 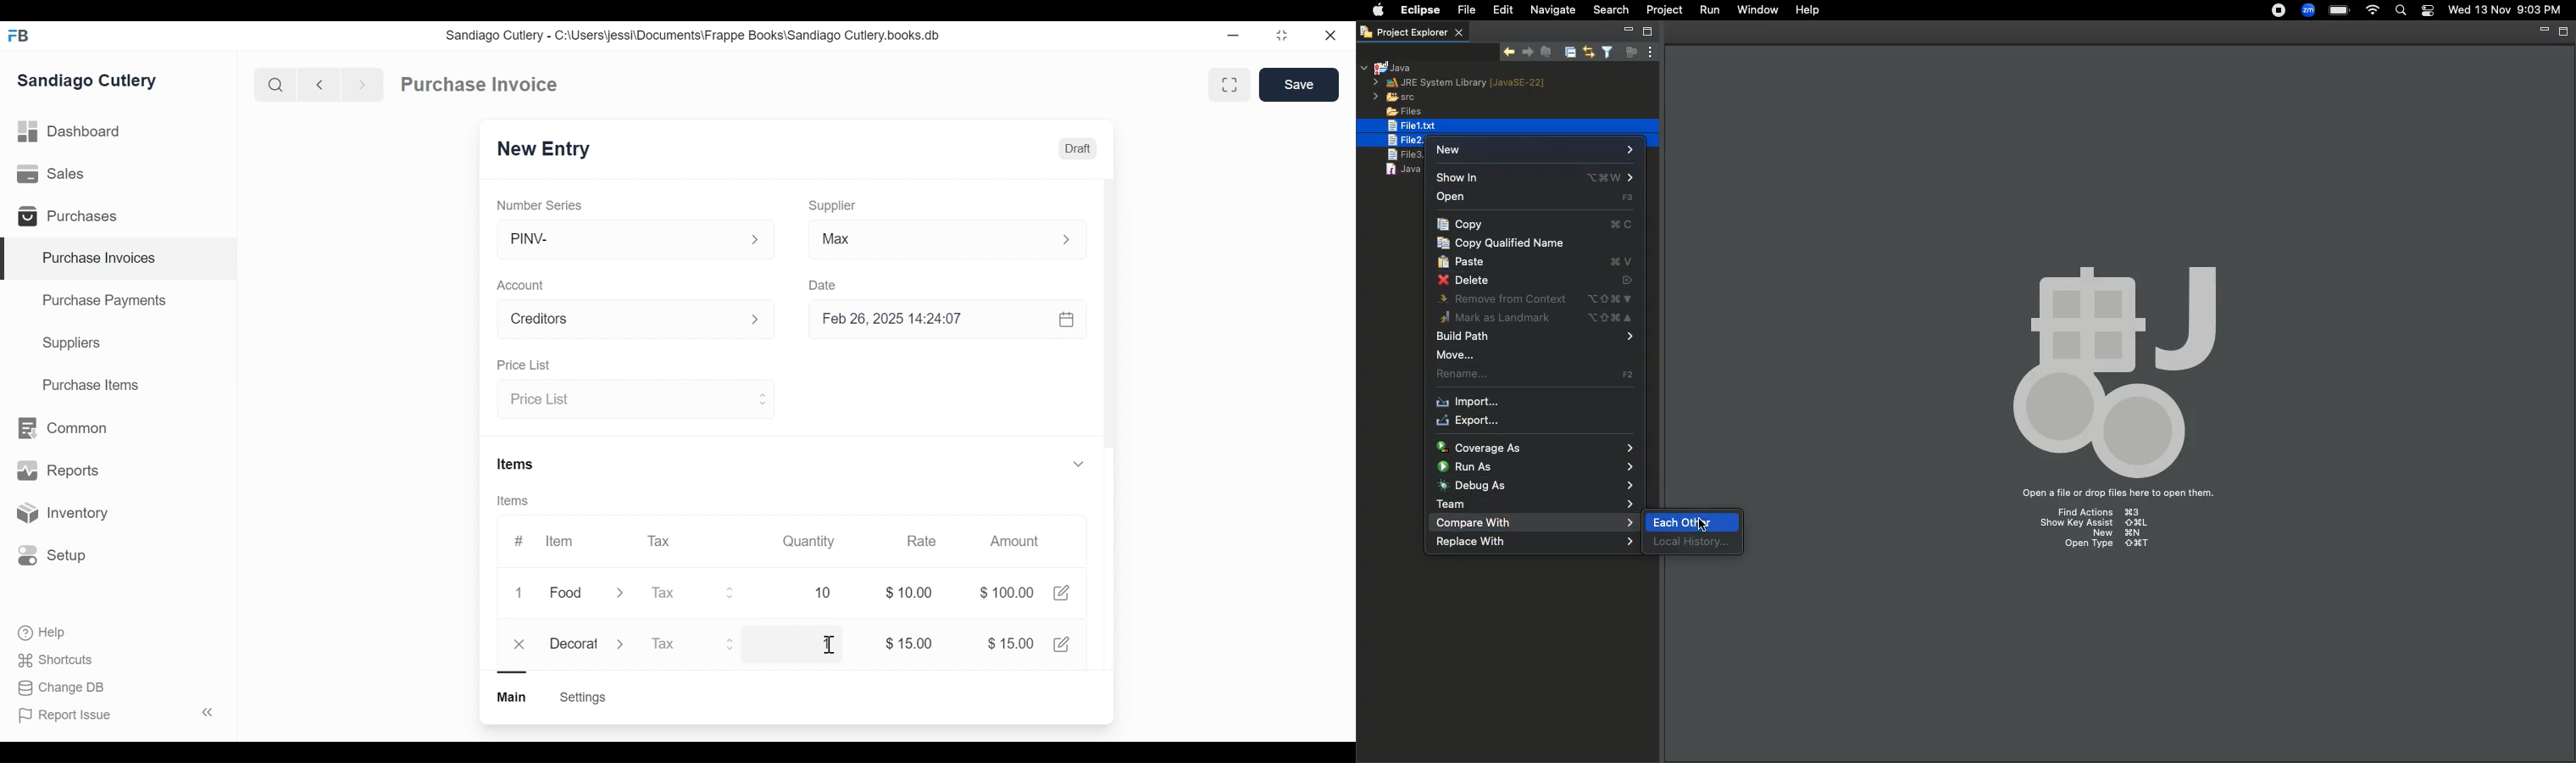 What do you see at coordinates (1074, 239) in the screenshot?
I see `Expand` at bounding box center [1074, 239].